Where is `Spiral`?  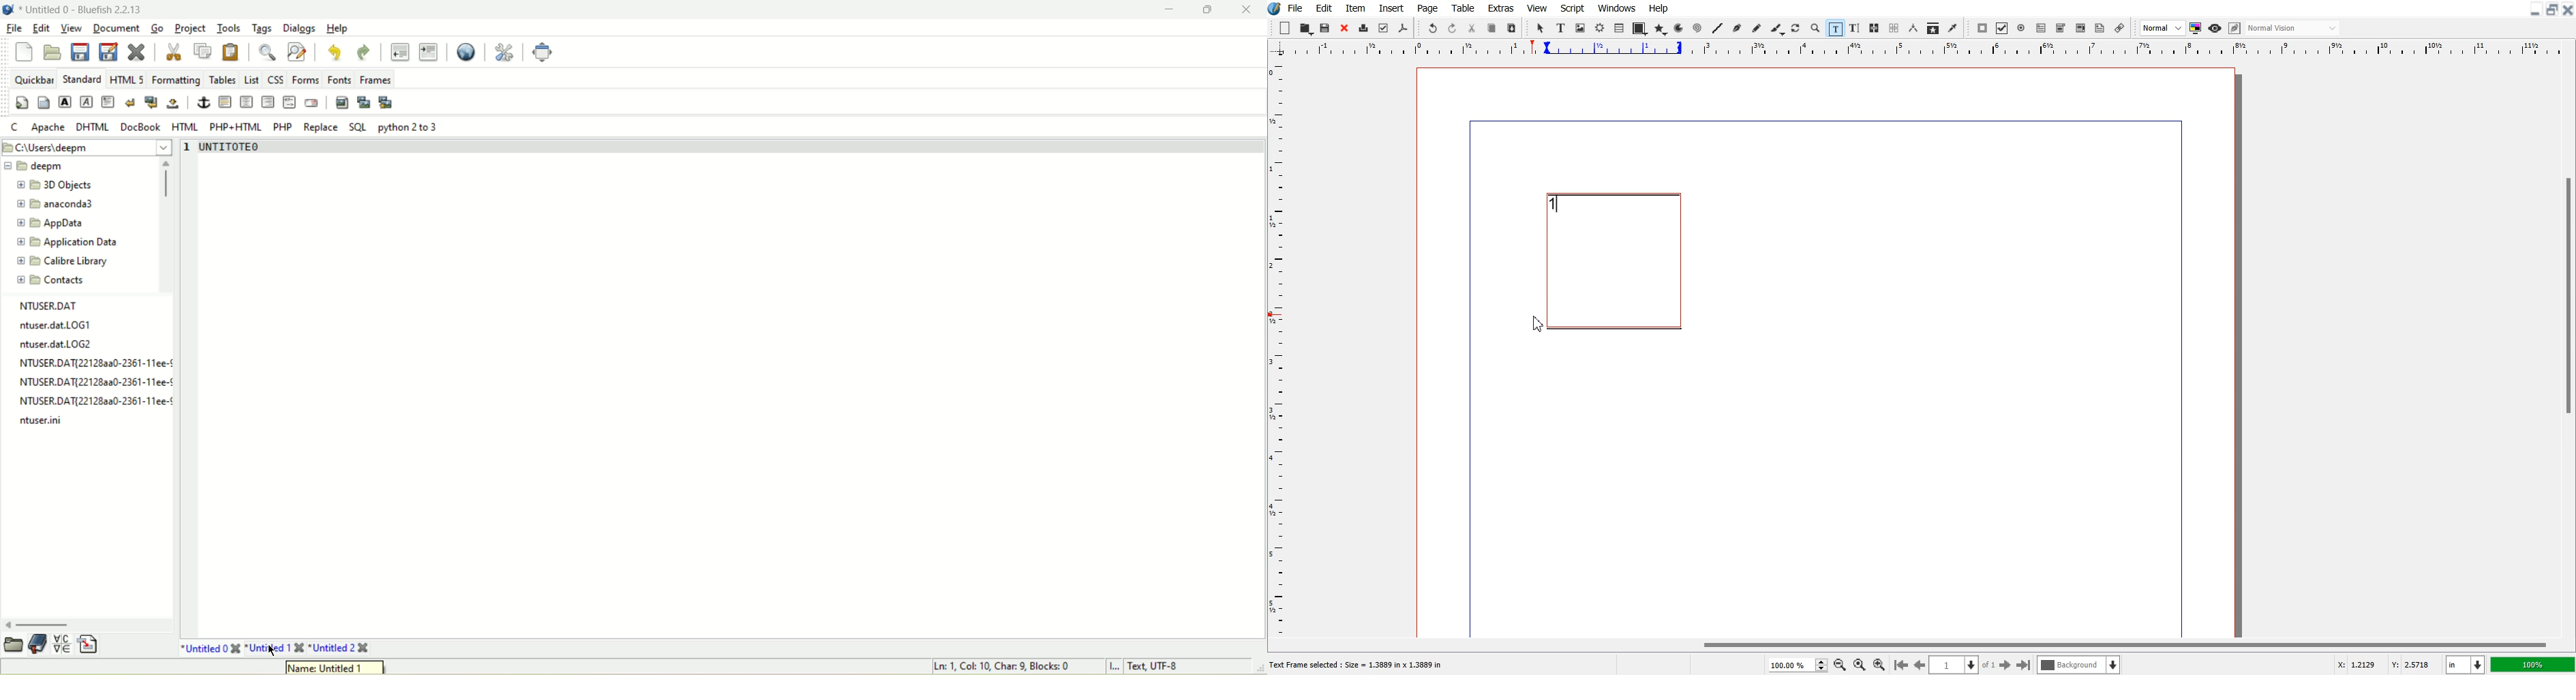
Spiral is located at coordinates (1697, 29).